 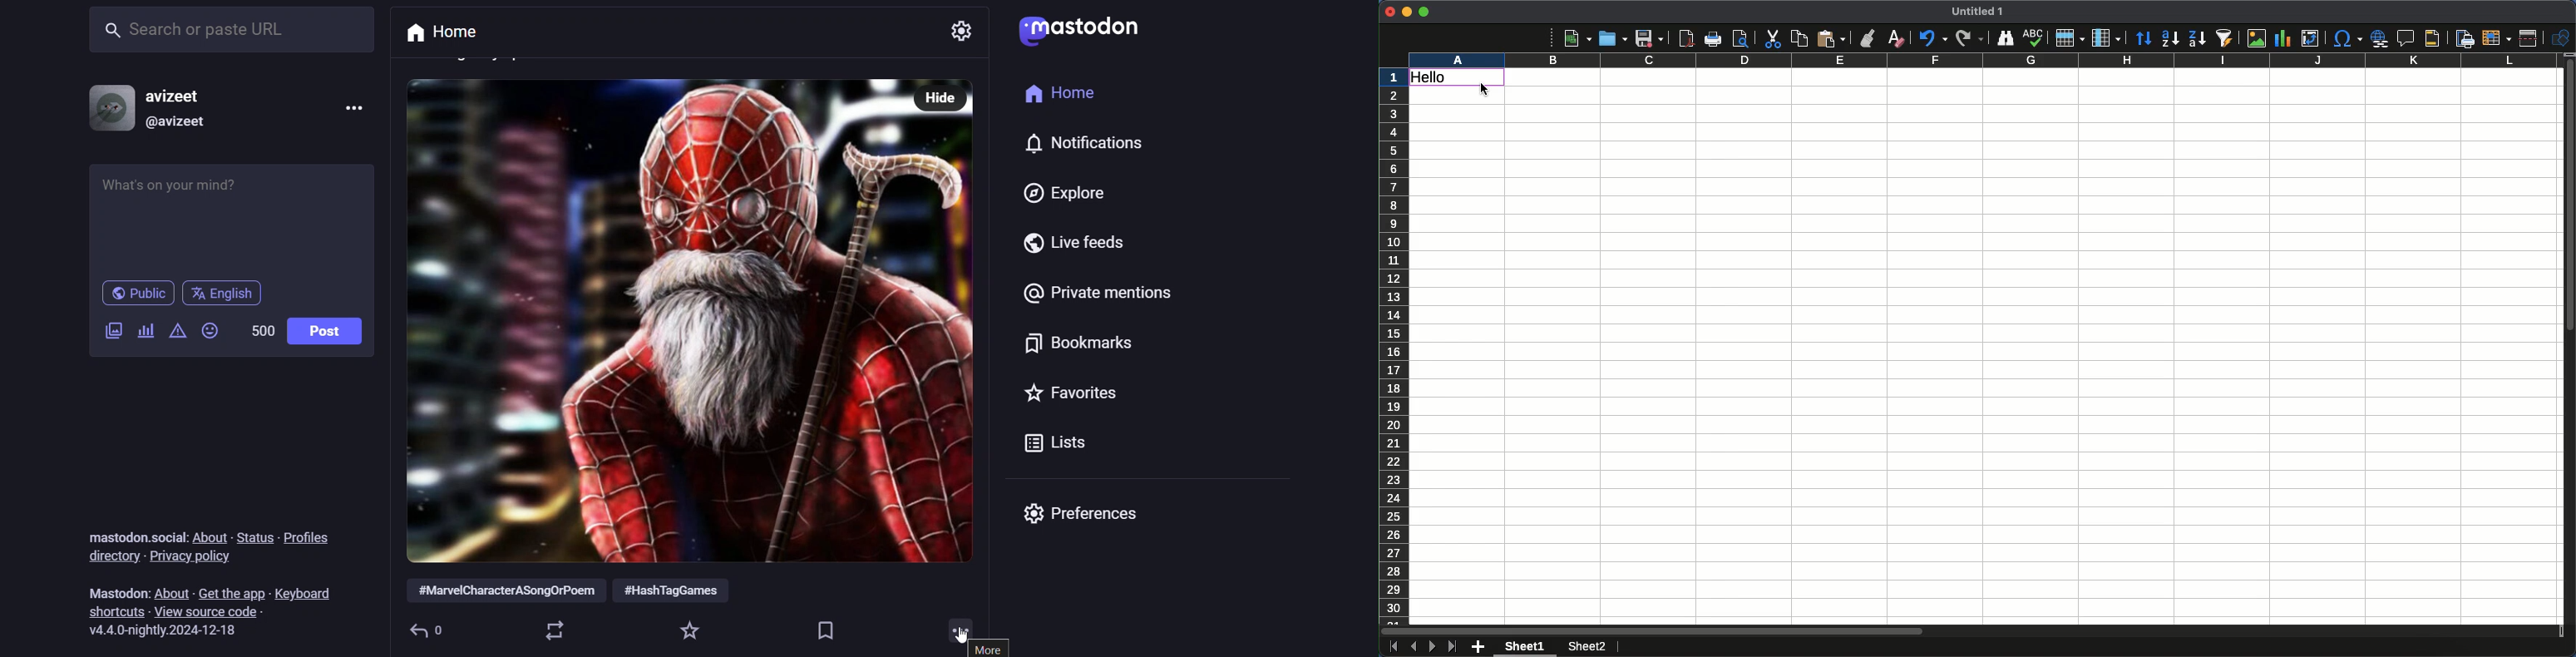 What do you see at coordinates (1424, 12) in the screenshot?
I see `Maximize` at bounding box center [1424, 12].